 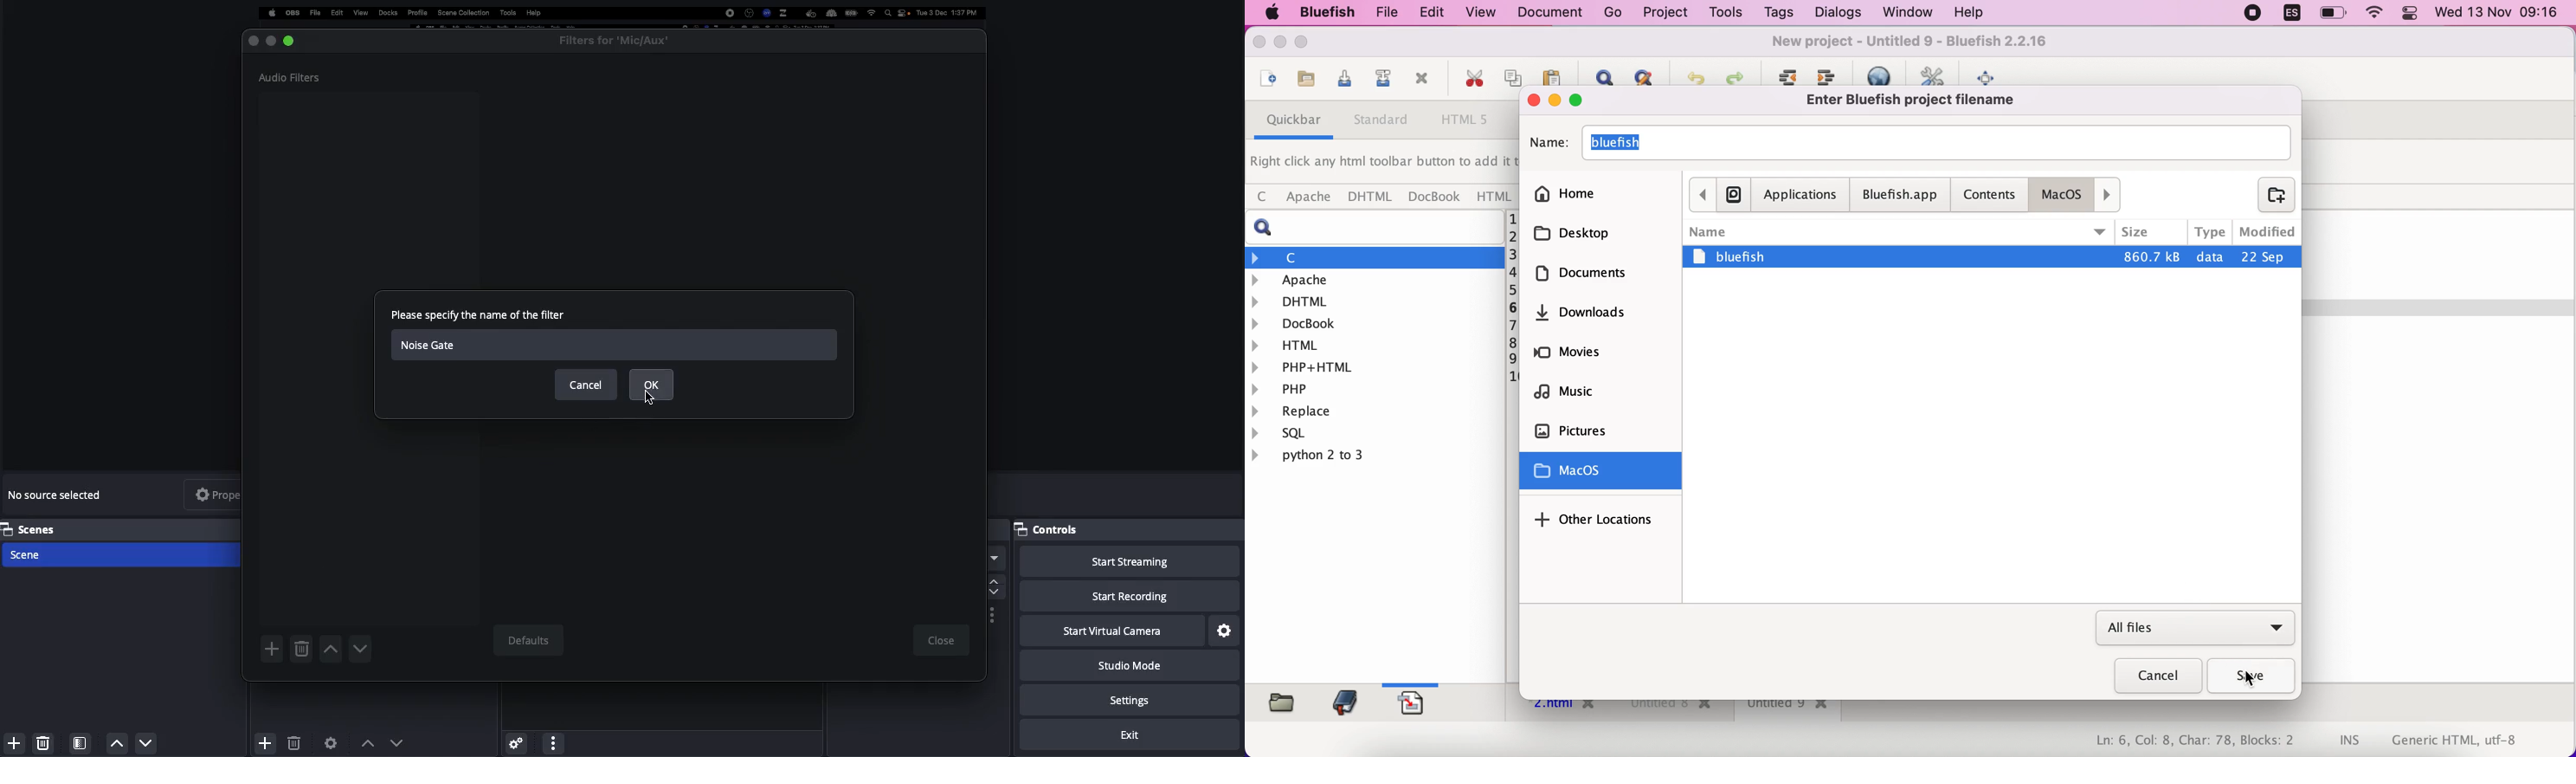 What do you see at coordinates (269, 41) in the screenshot?
I see `maximize` at bounding box center [269, 41].